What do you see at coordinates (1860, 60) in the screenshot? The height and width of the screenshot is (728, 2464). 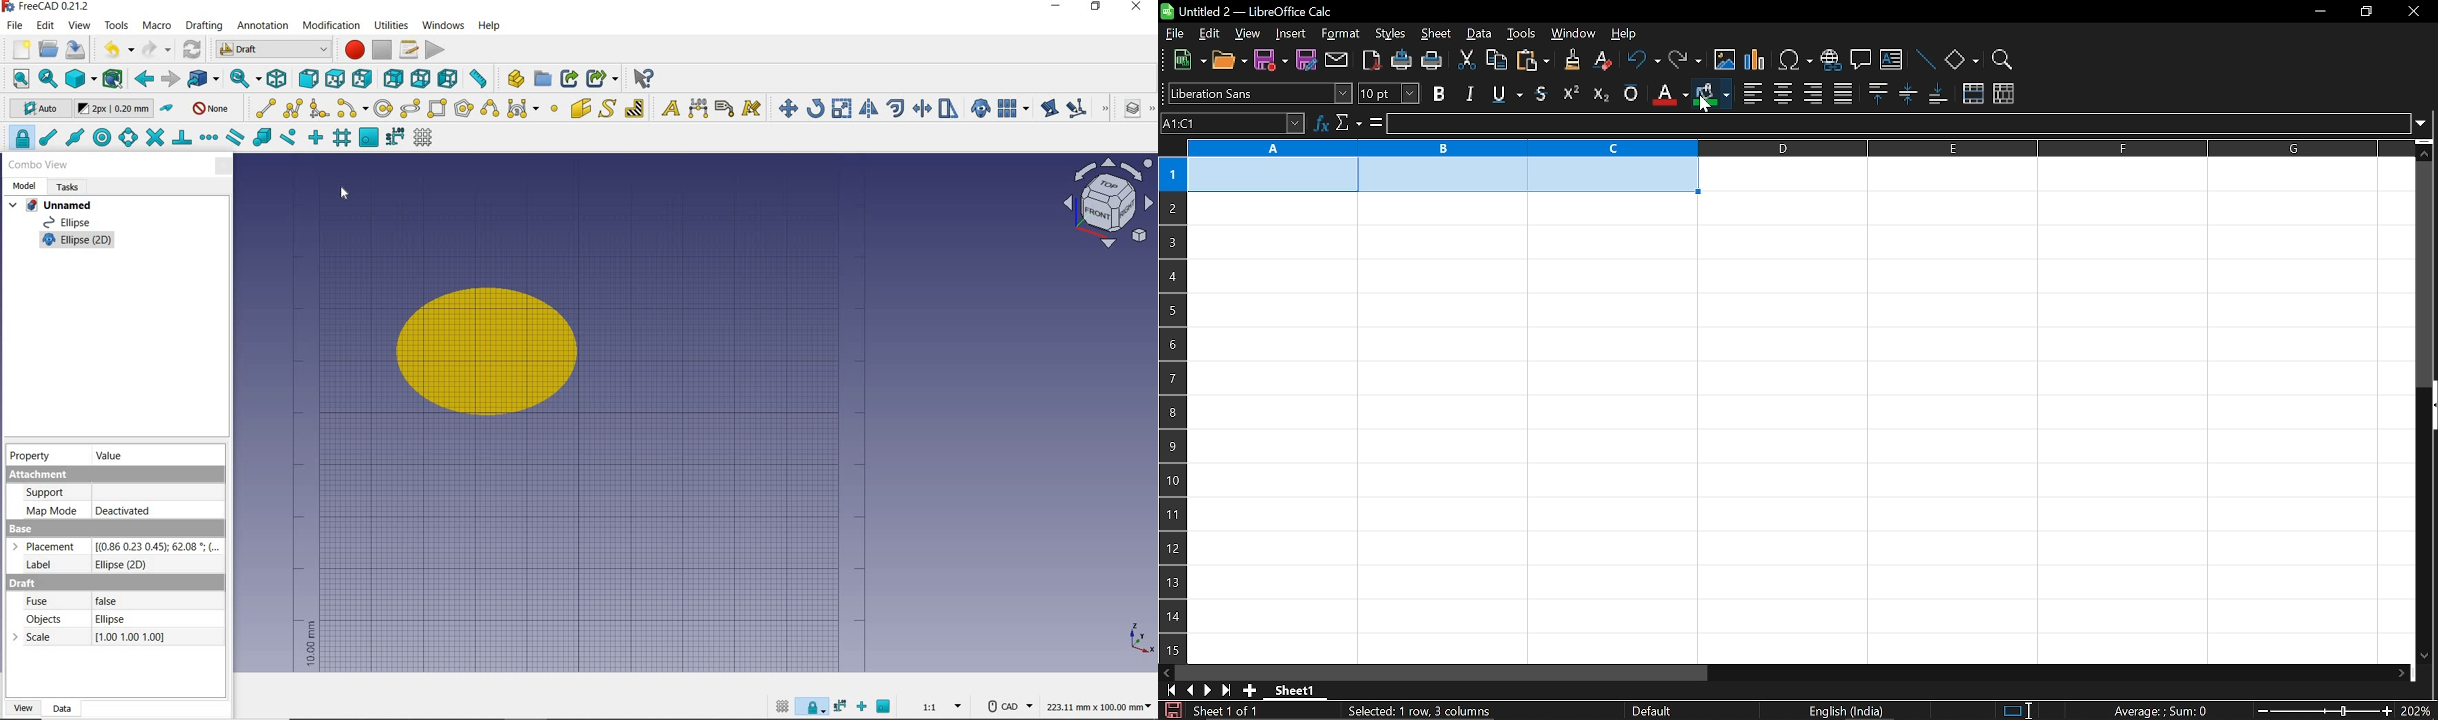 I see `insert comment` at bounding box center [1860, 60].